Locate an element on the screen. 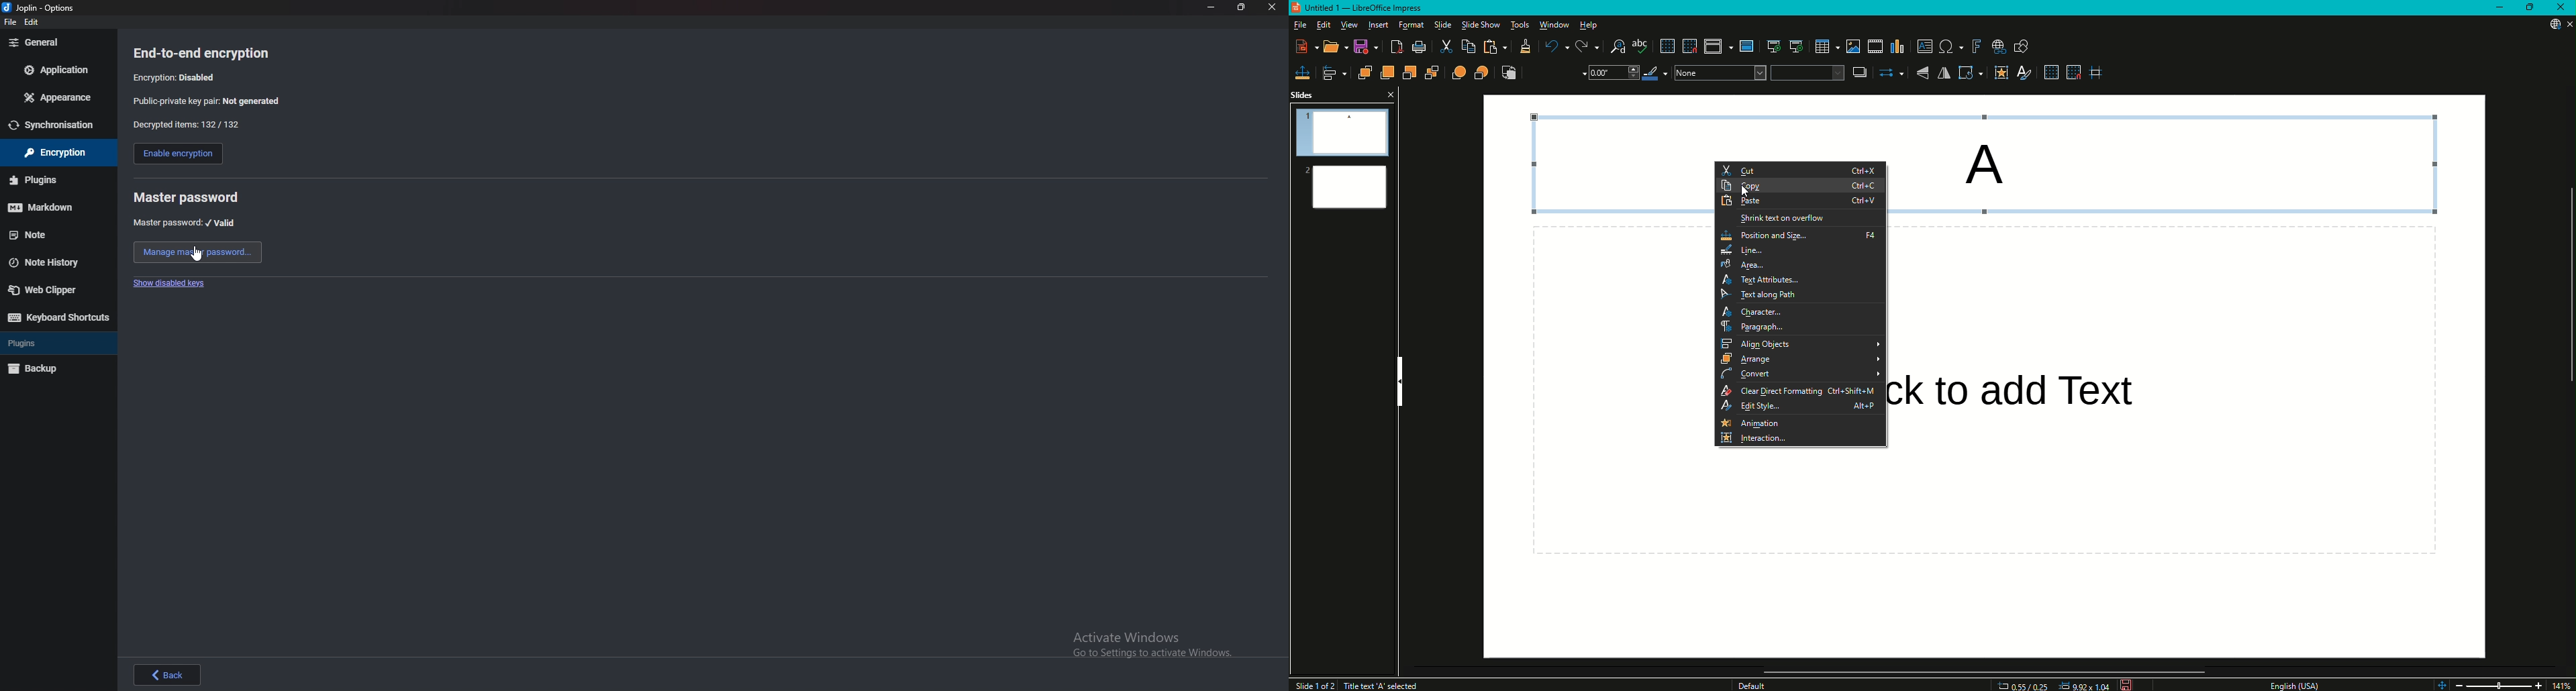 Image resolution: width=2576 pixels, height=700 pixels. web clipper is located at coordinates (58, 289).